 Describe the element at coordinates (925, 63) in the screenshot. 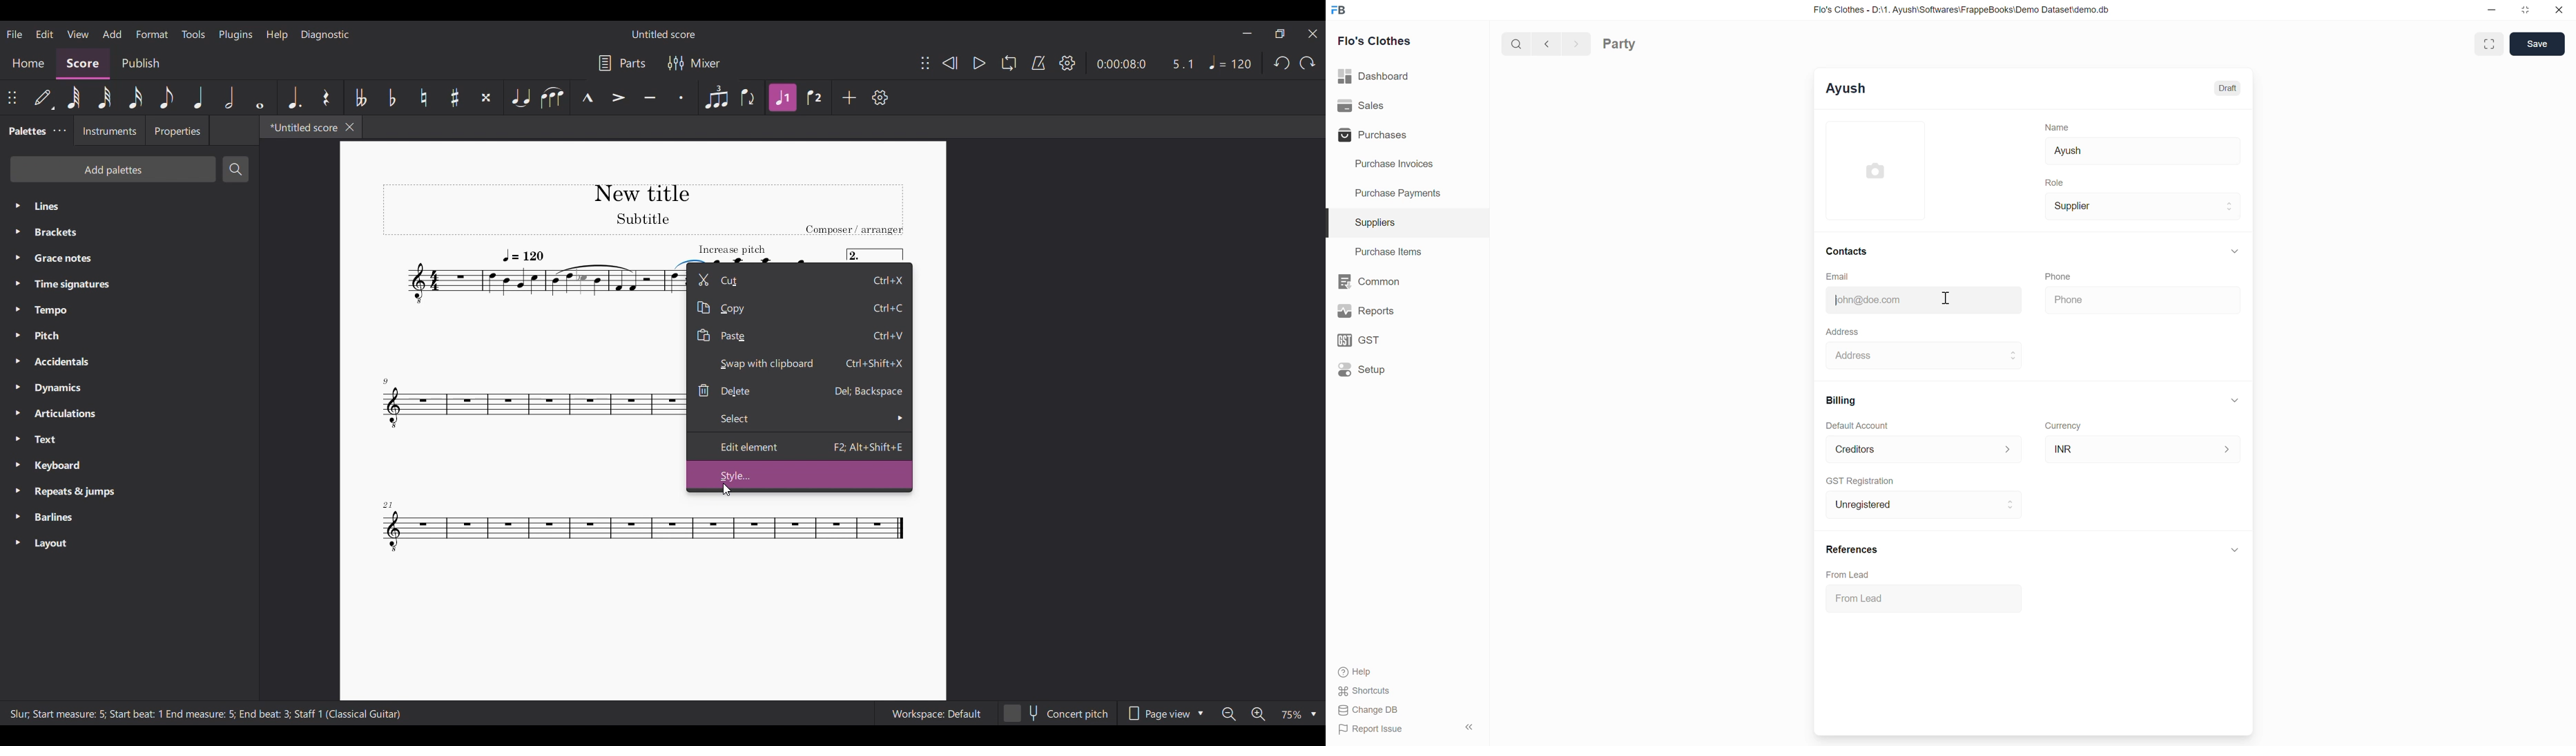

I see `Change position` at that location.